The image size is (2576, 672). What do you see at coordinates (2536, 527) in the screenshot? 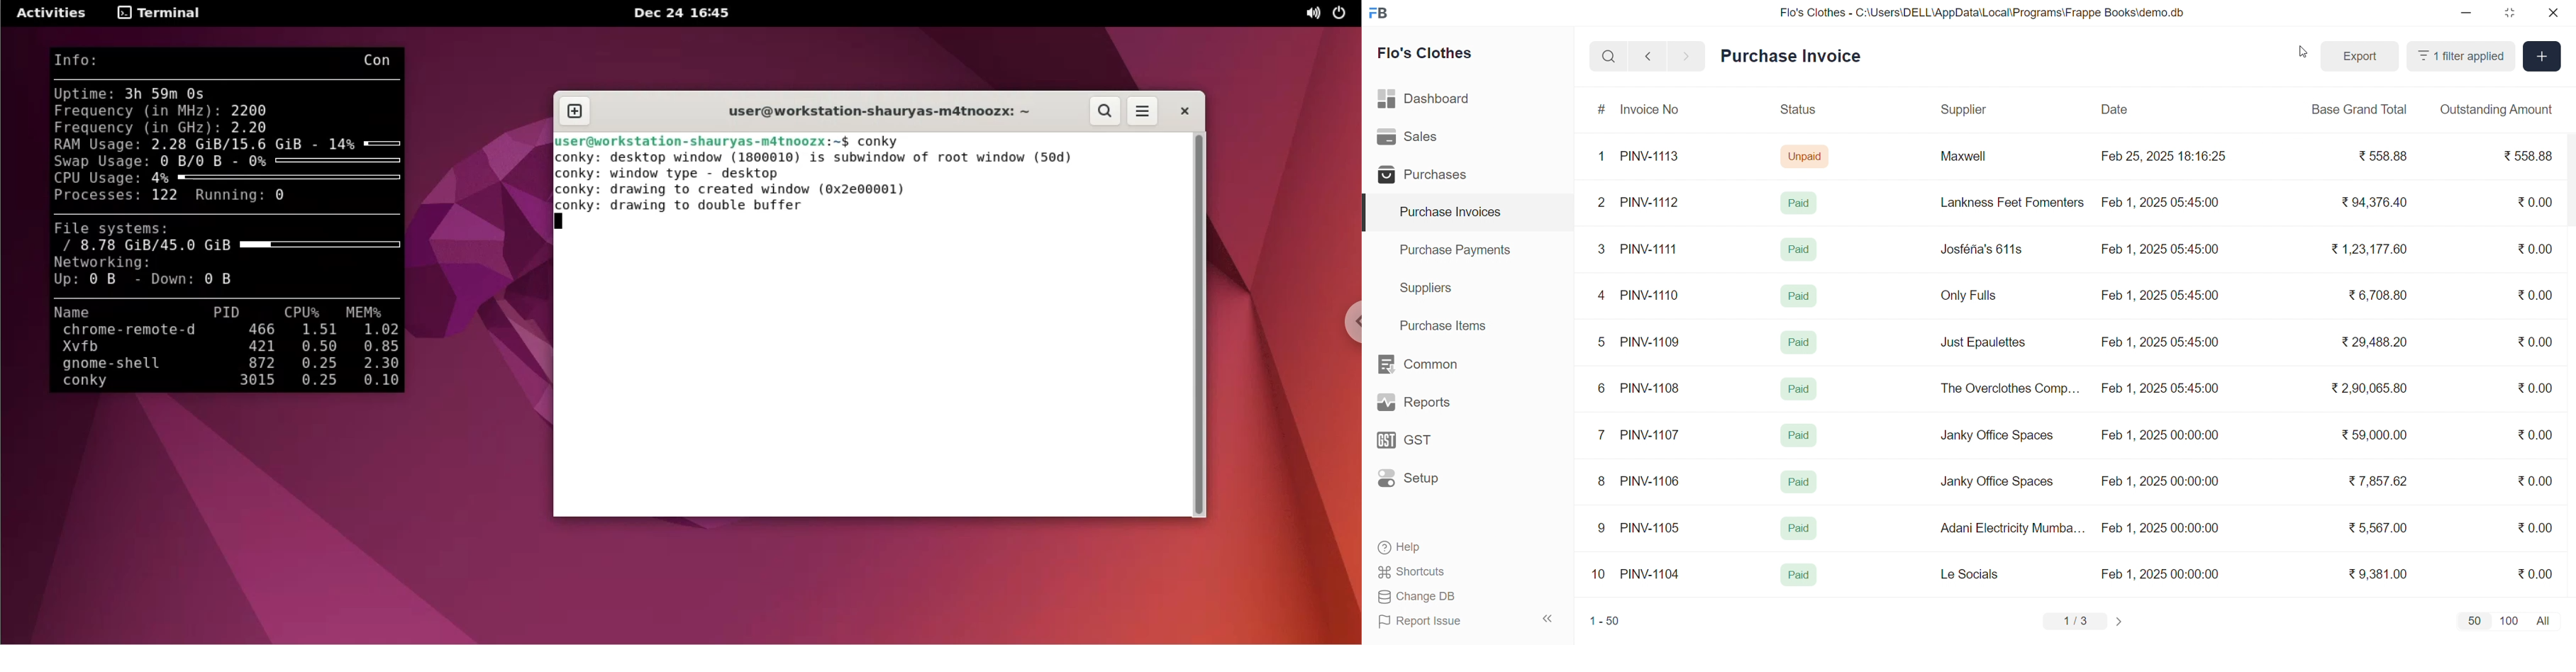
I see `₹0.00` at bounding box center [2536, 527].